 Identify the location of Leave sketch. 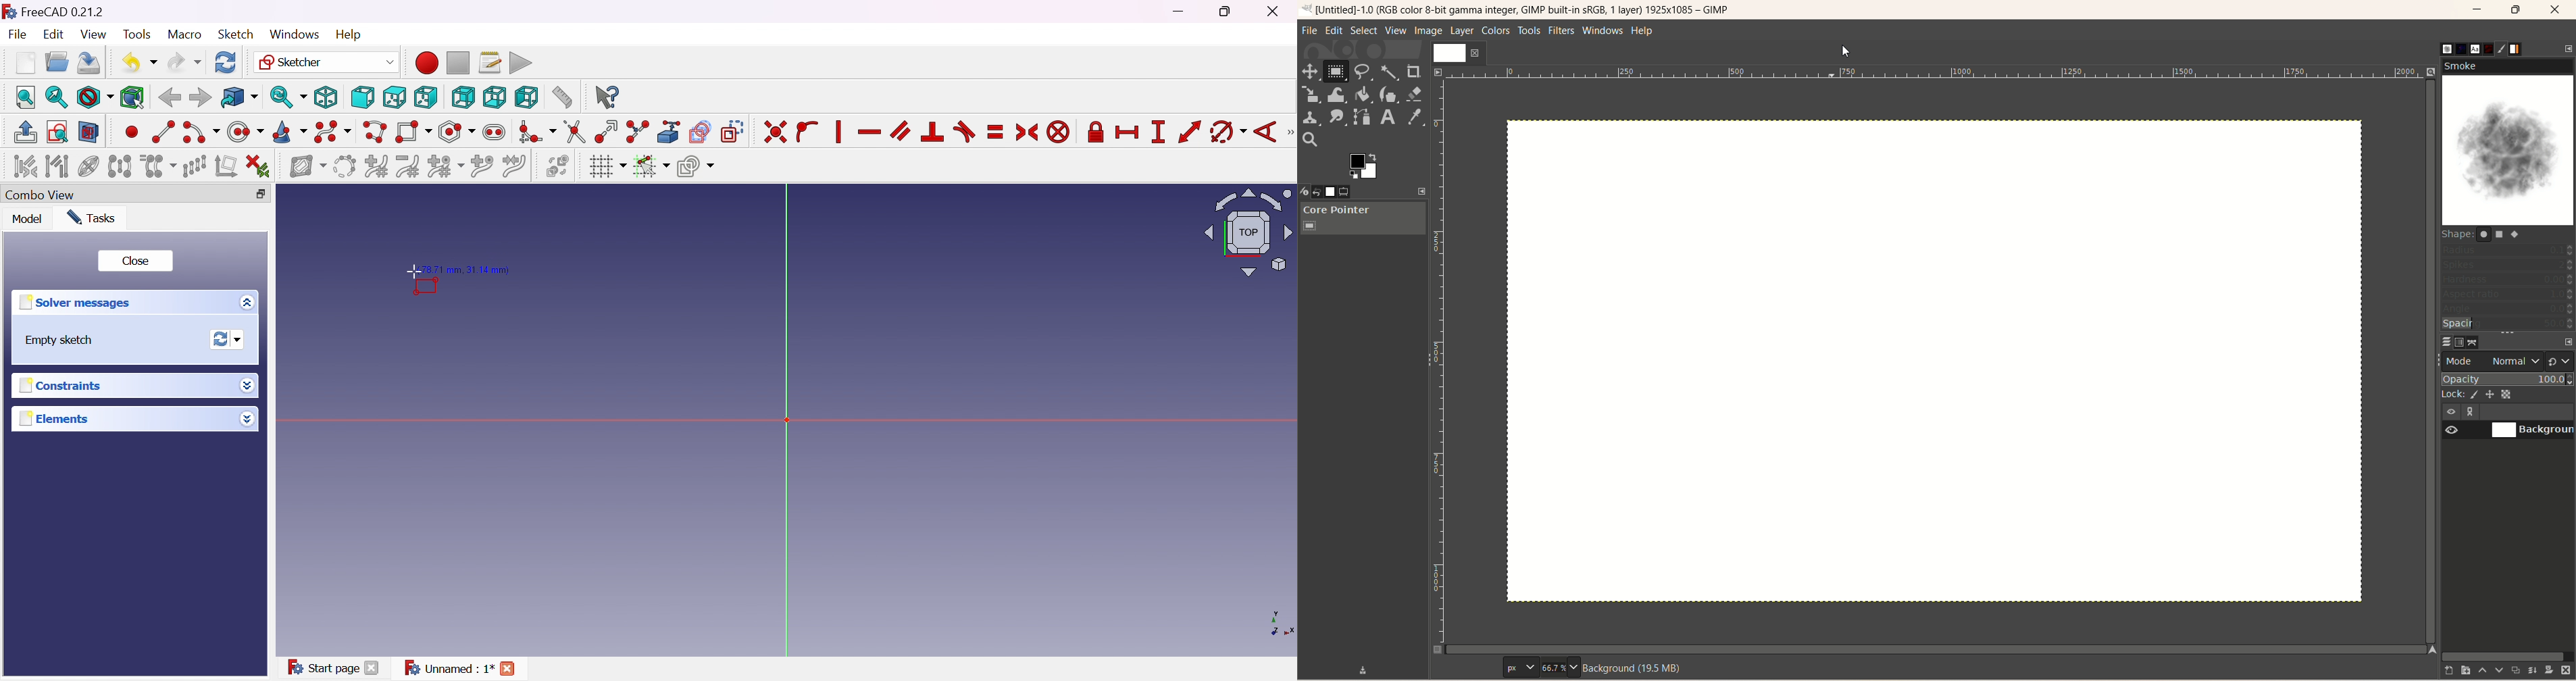
(27, 132).